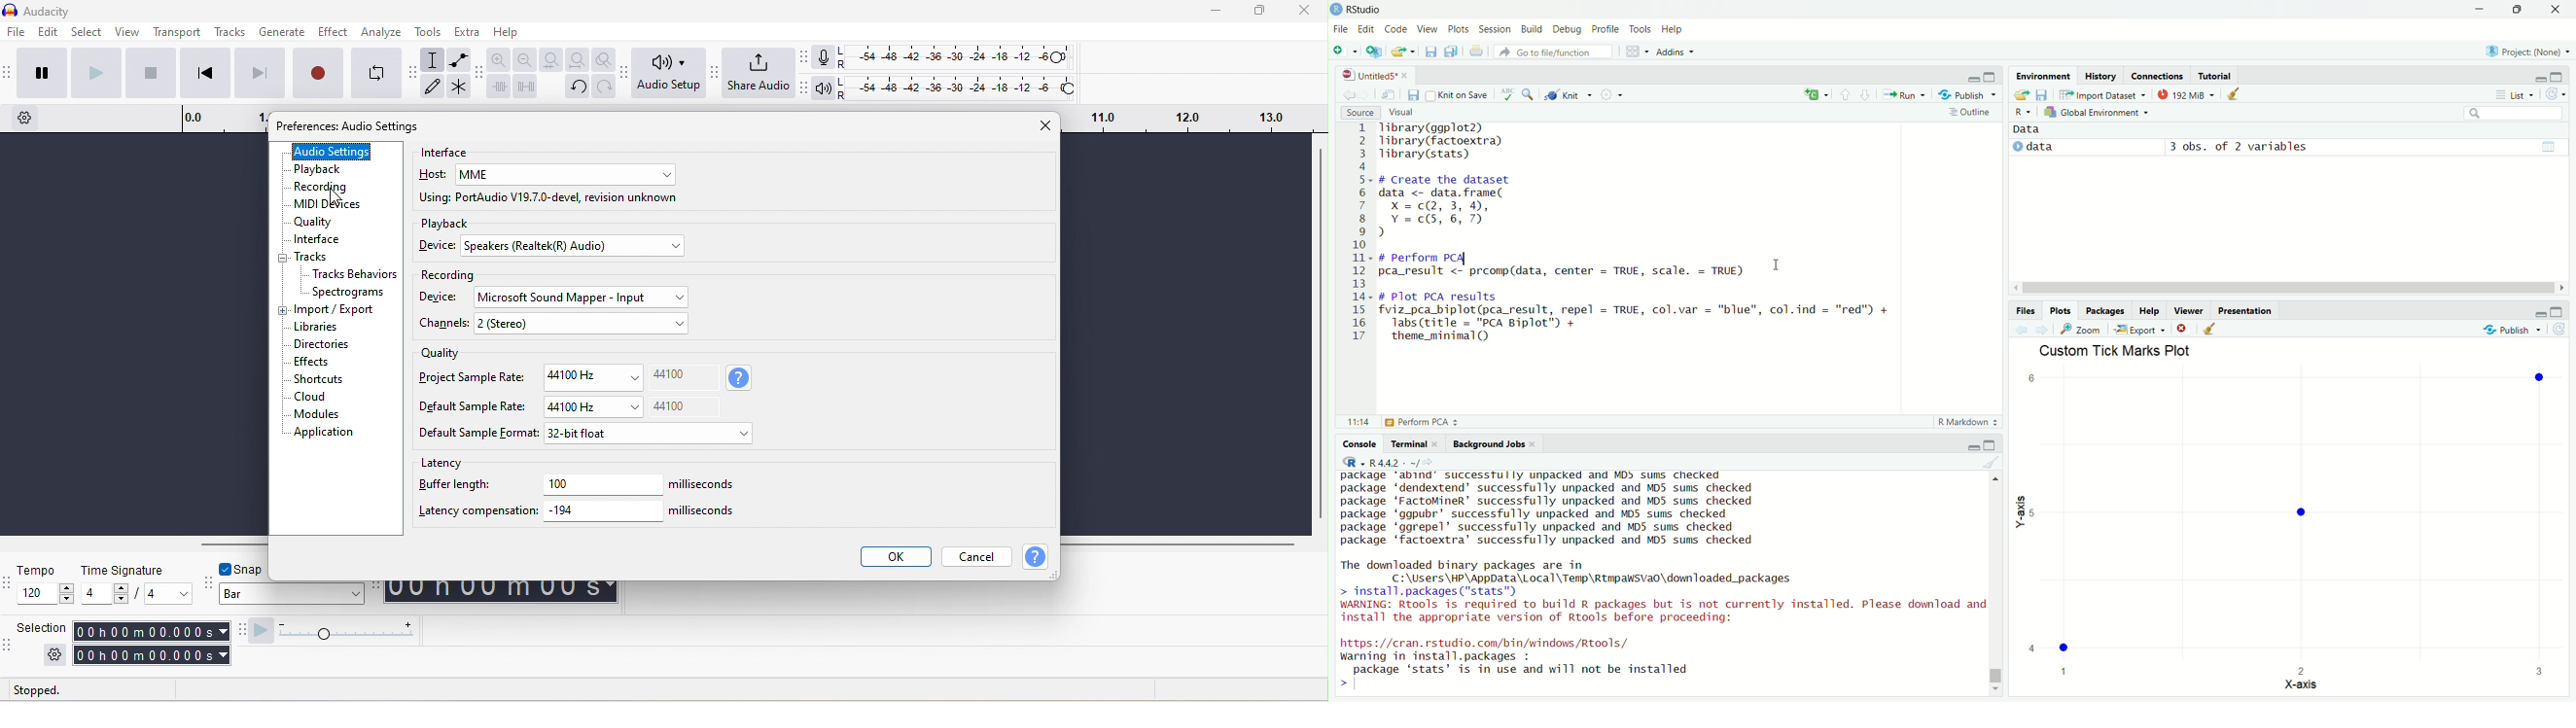 The width and height of the screenshot is (2576, 728). Describe the element at coordinates (1458, 96) in the screenshot. I see `source on save` at that location.